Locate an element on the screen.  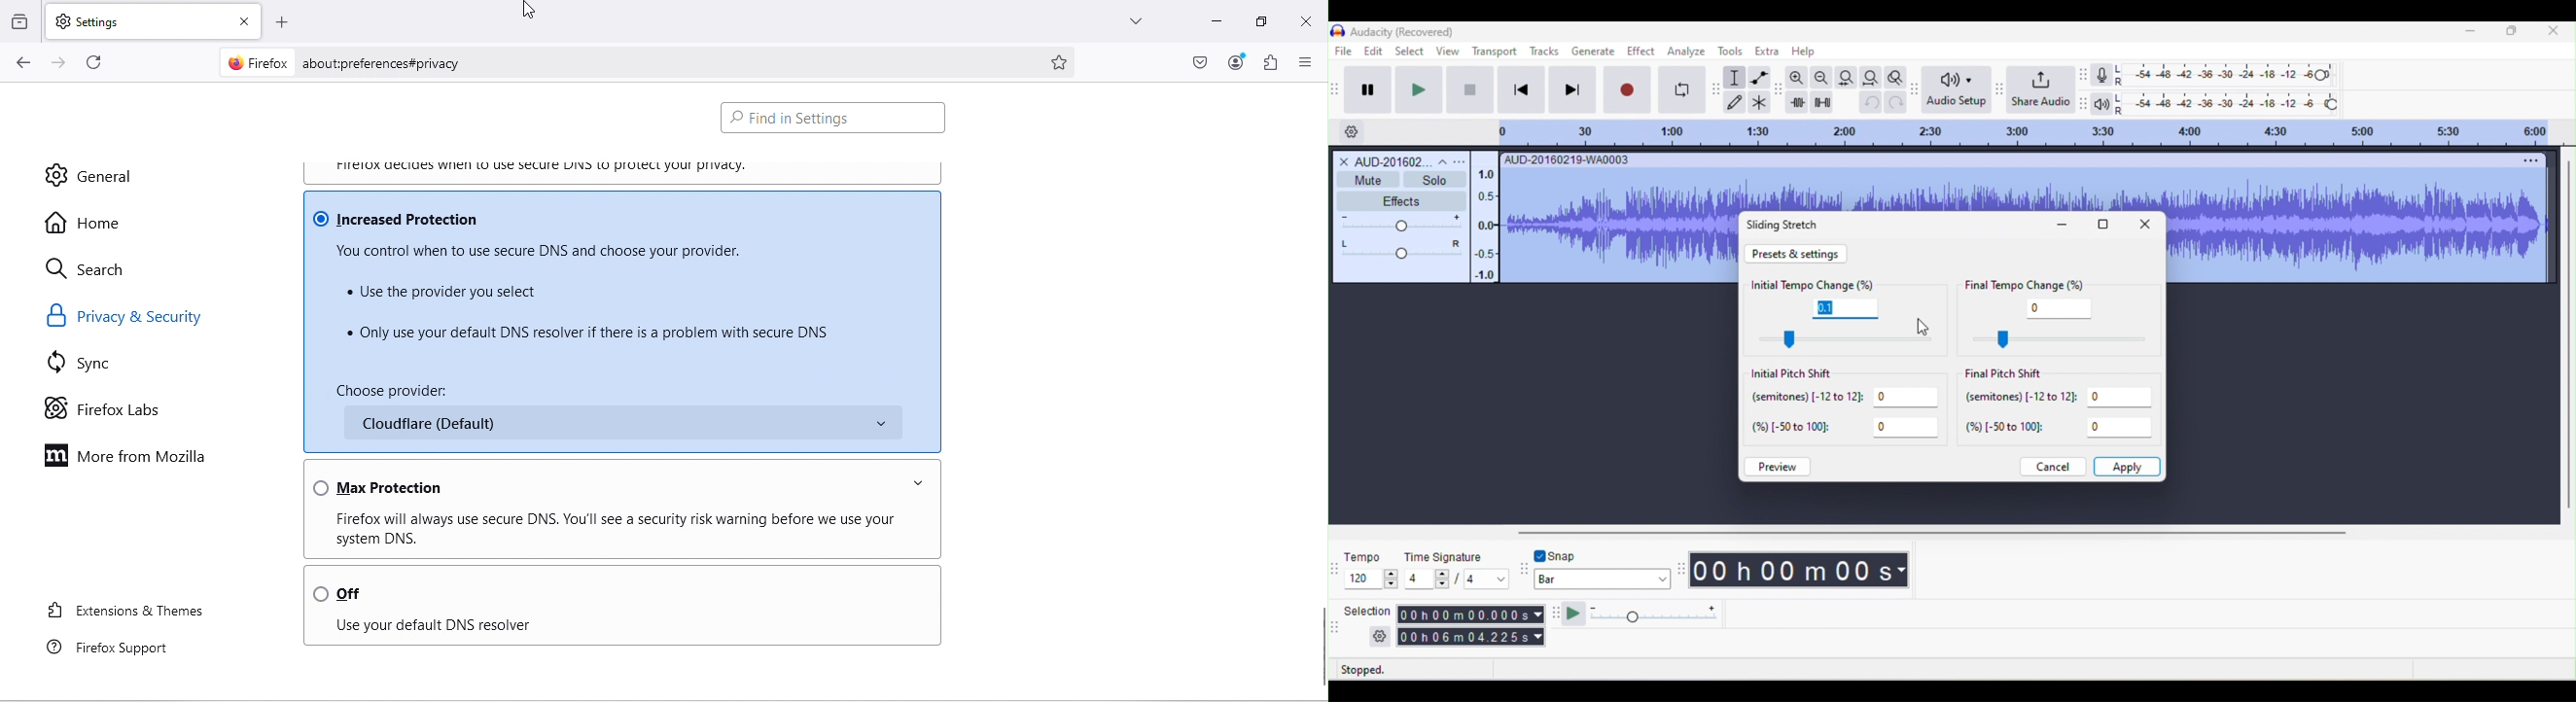
record meter is located at coordinates (2103, 75).